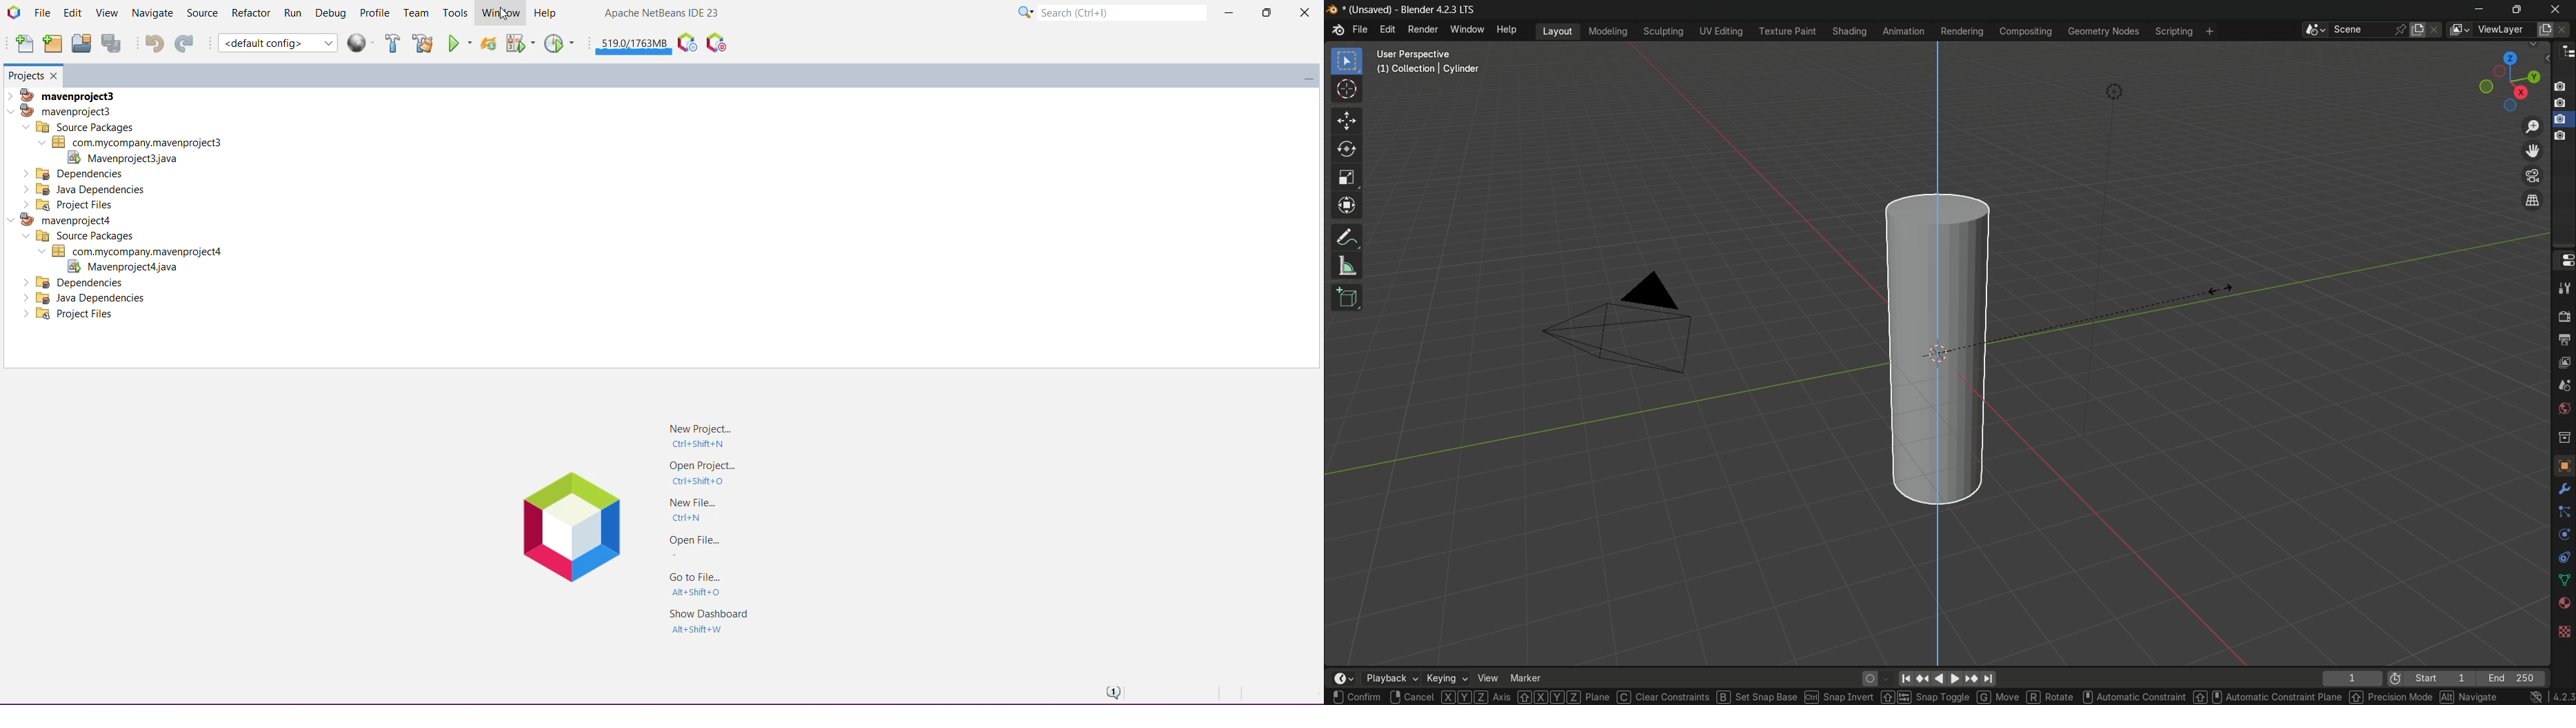 The width and height of the screenshot is (2576, 728). Describe the element at coordinates (75, 173) in the screenshot. I see `Dependencies` at that location.